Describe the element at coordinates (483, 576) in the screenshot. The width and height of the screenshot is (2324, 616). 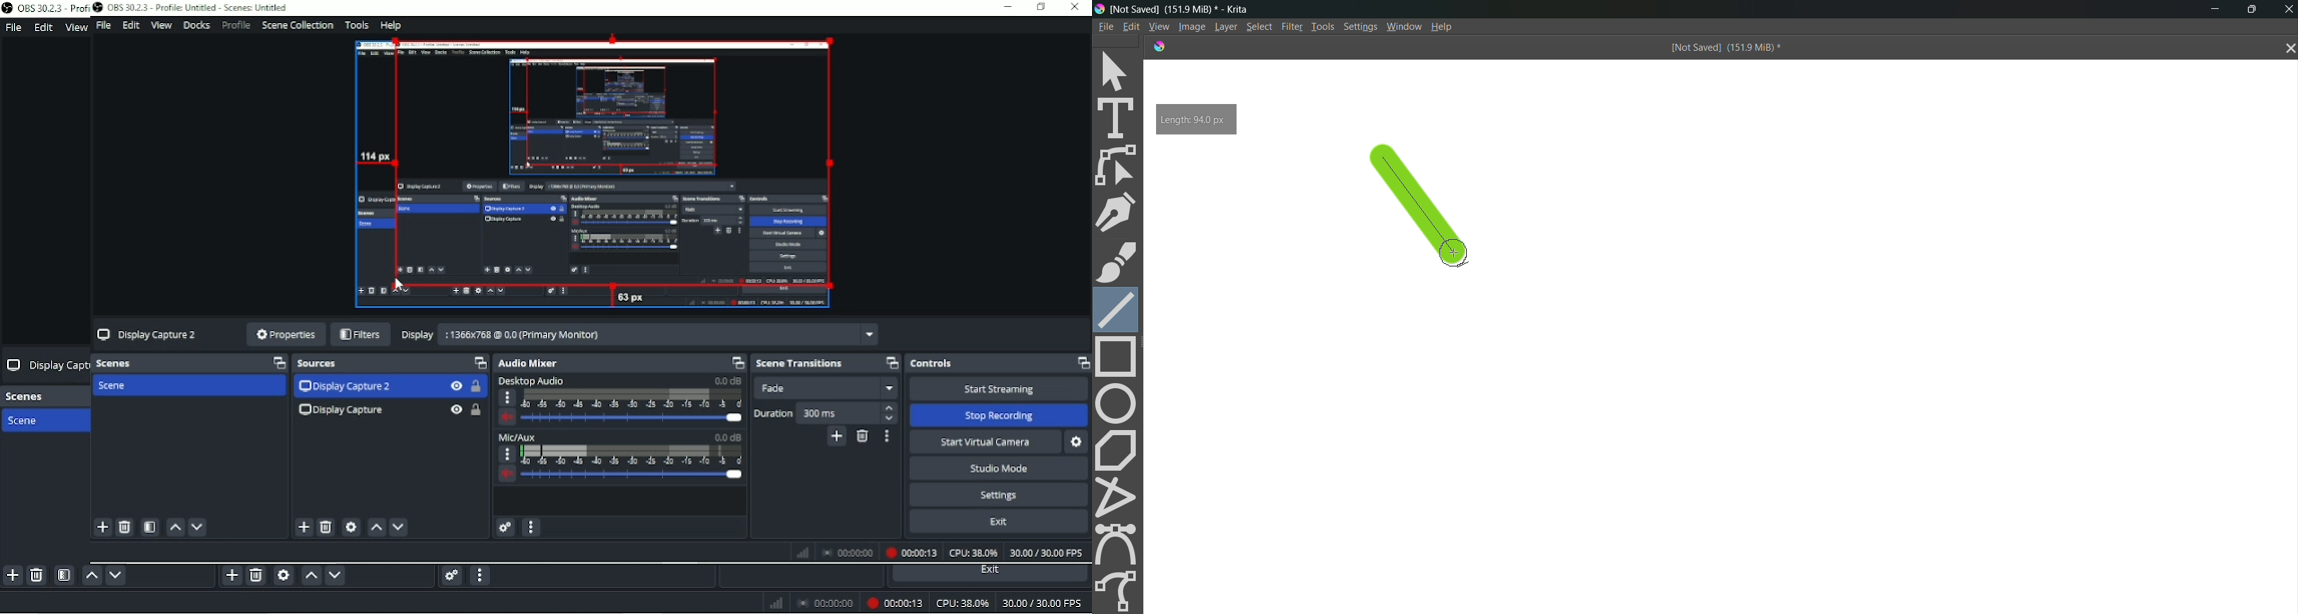
I see `Audio mixer menu` at that location.